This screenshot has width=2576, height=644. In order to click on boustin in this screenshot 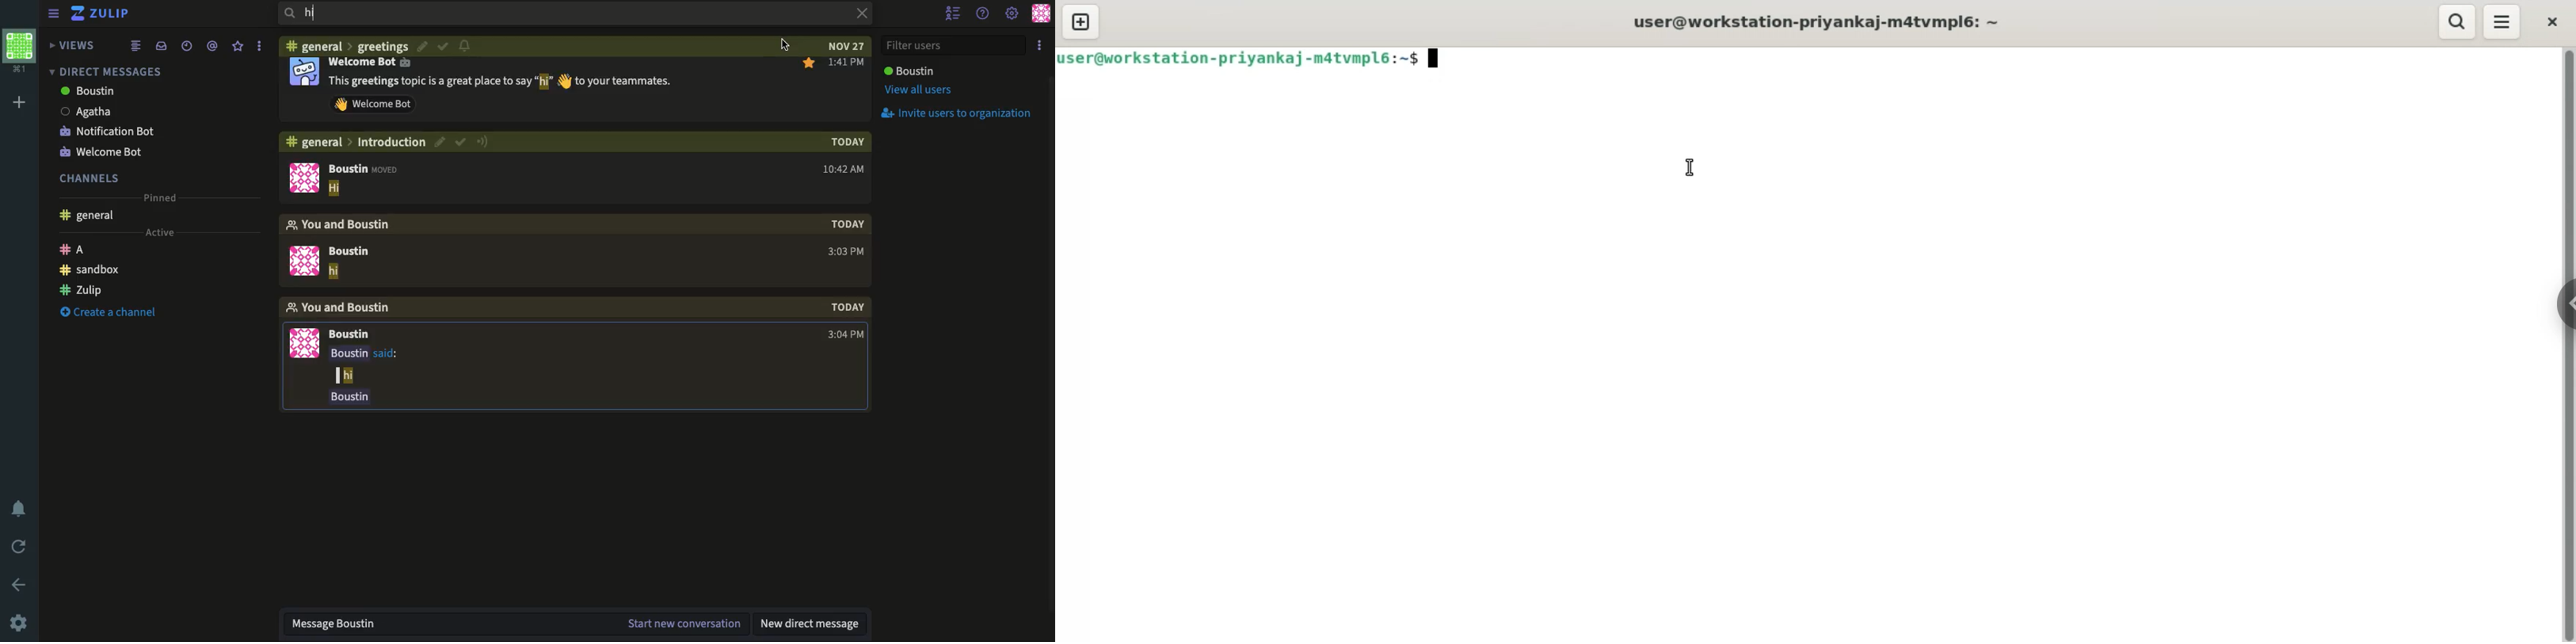, I will do `click(90, 91)`.